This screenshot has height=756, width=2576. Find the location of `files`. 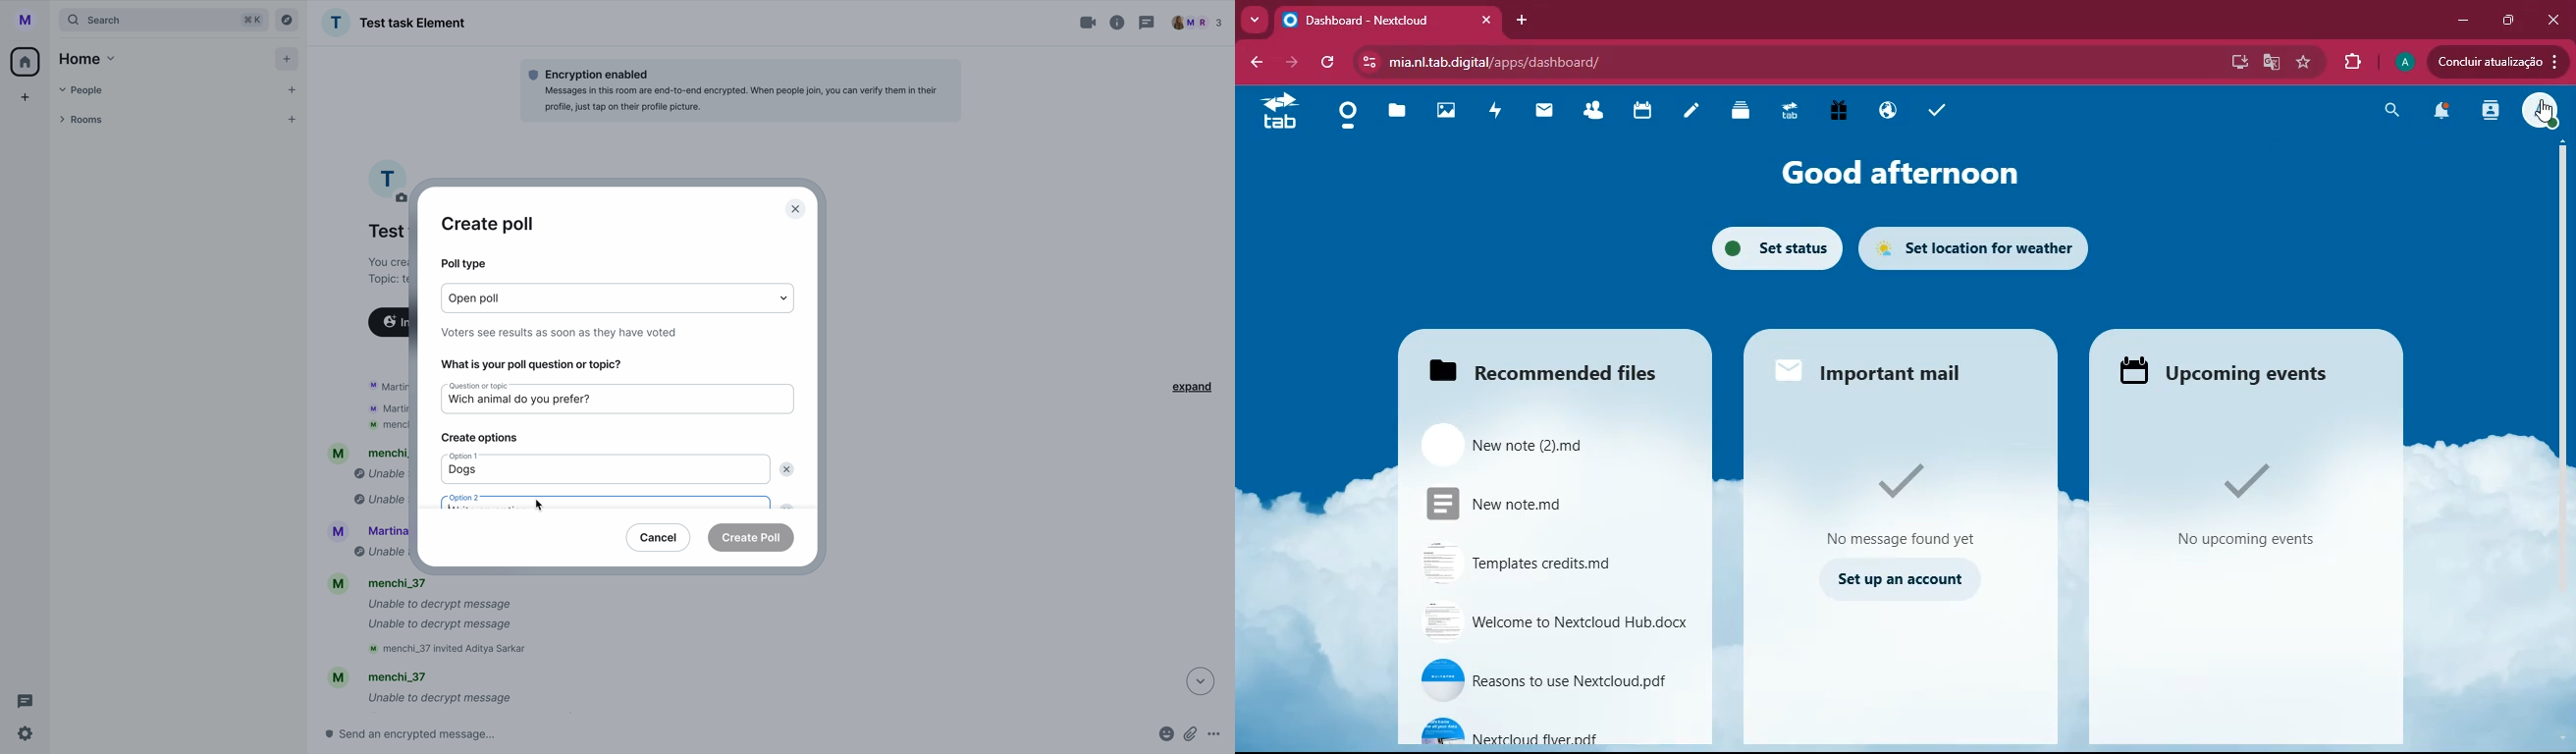

files is located at coordinates (1539, 369).